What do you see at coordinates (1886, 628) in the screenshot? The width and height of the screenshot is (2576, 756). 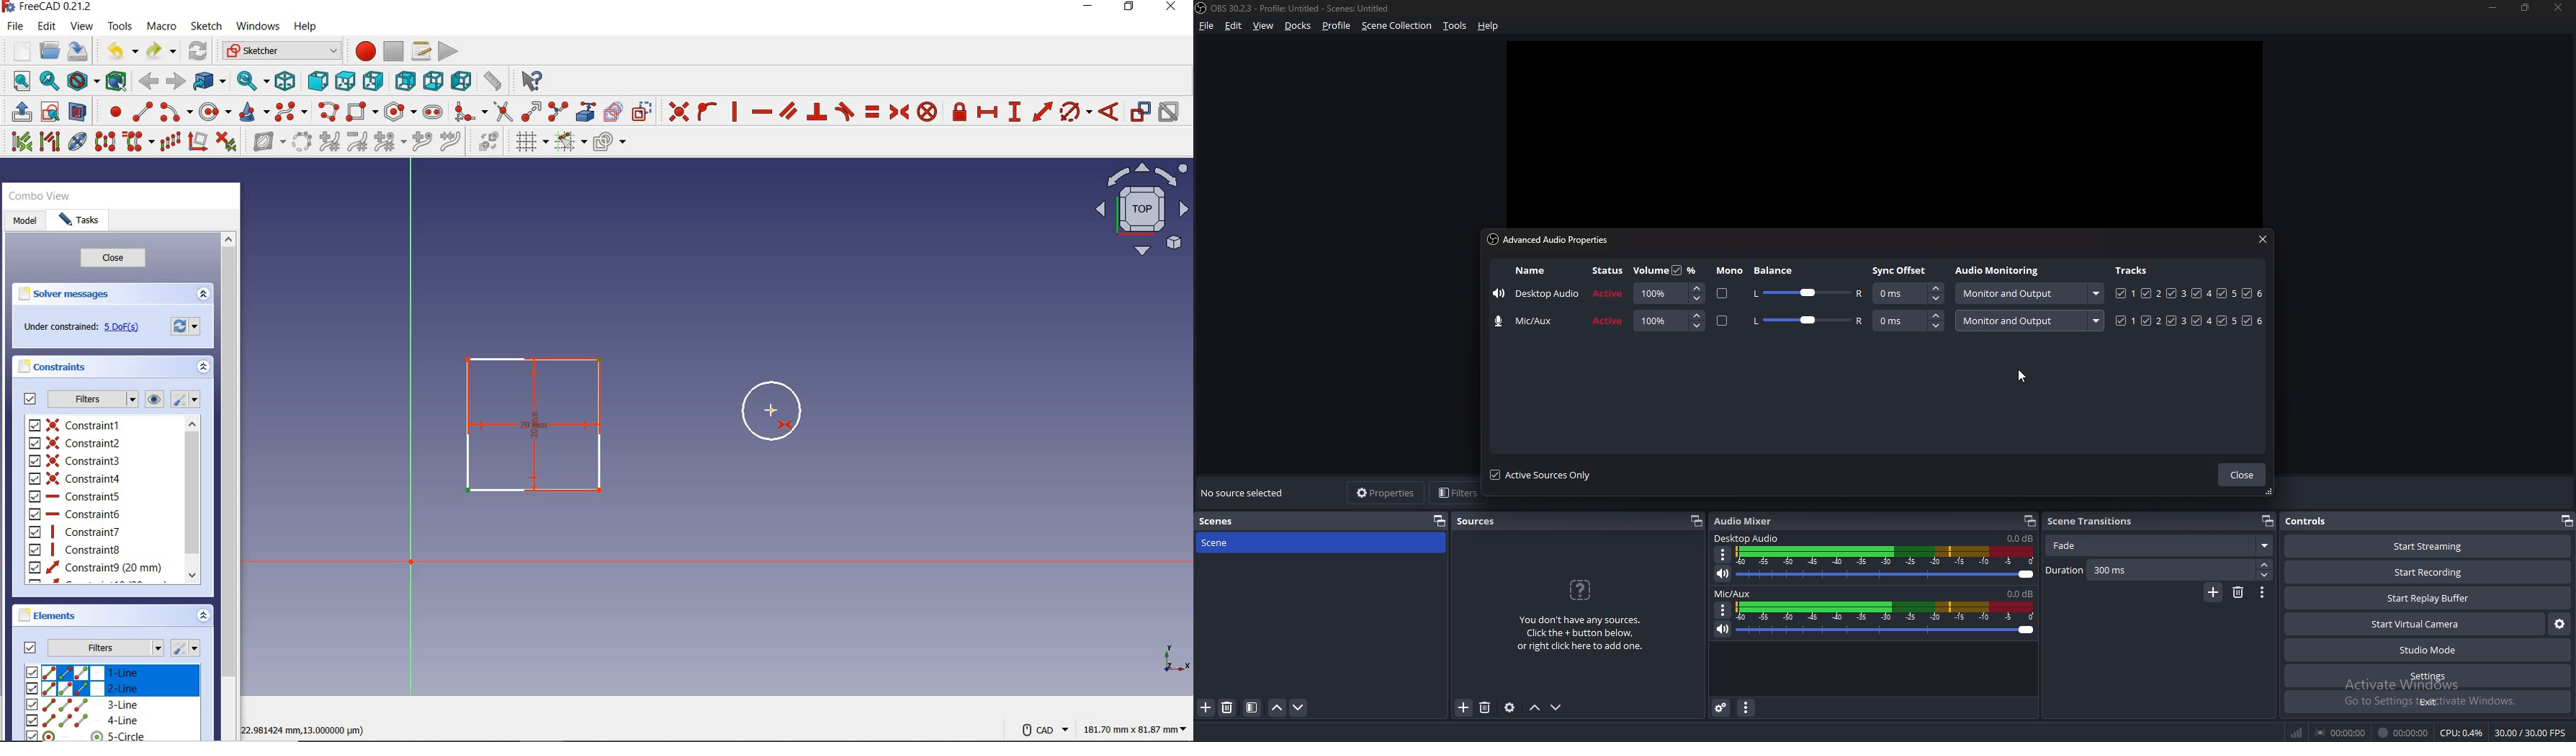 I see `volume adjust` at bounding box center [1886, 628].